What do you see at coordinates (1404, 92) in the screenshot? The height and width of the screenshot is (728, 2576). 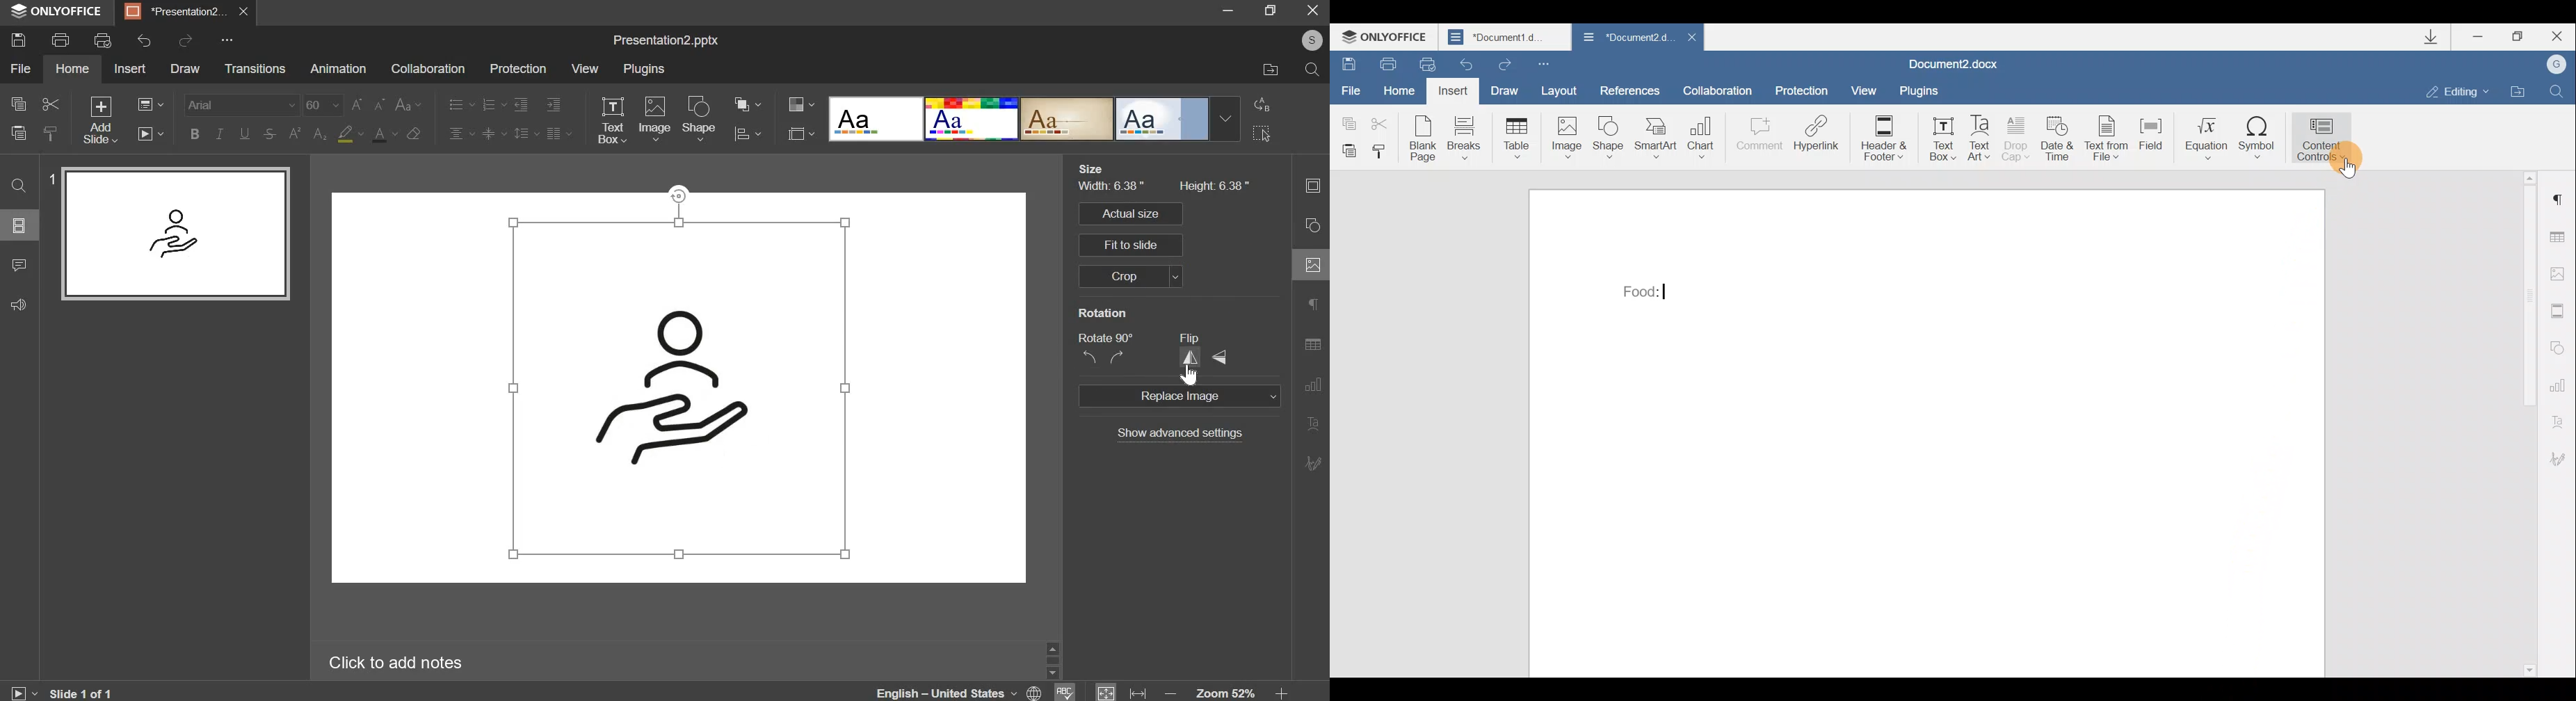 I see `Home` at bounding box center [1404, 92].